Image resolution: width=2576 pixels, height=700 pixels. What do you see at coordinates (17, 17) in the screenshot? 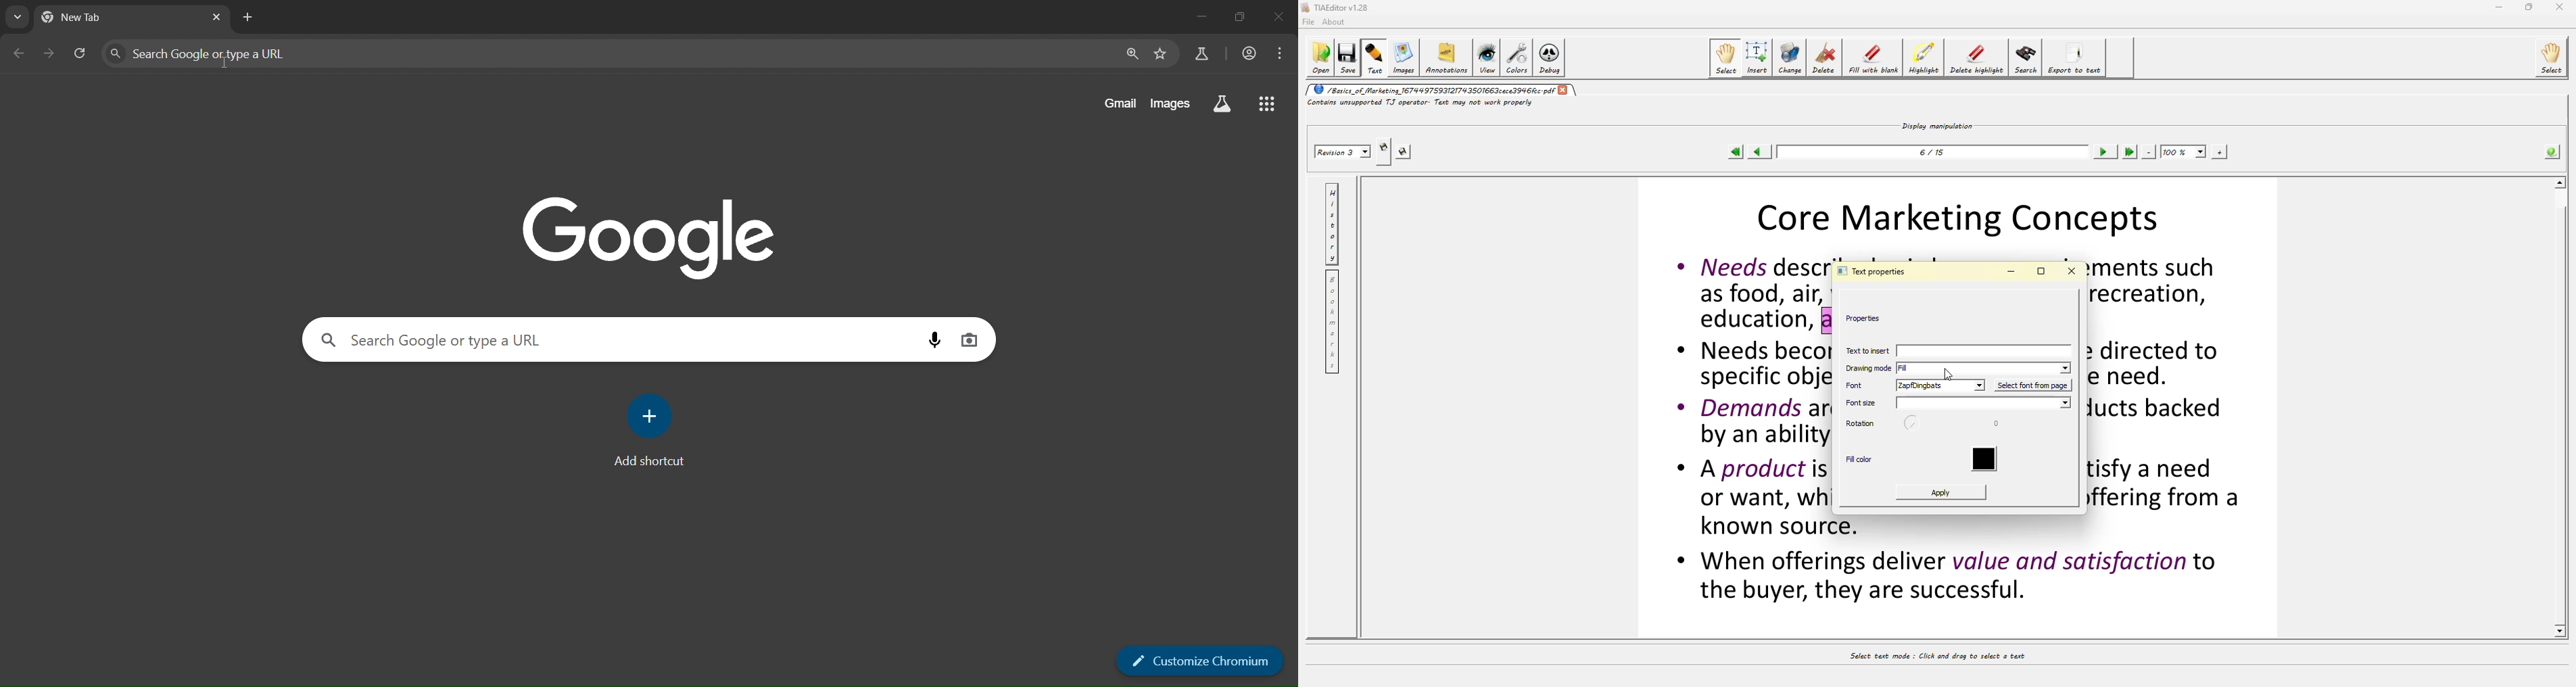
I see `search  tabs` at bounding box center [17, 17].